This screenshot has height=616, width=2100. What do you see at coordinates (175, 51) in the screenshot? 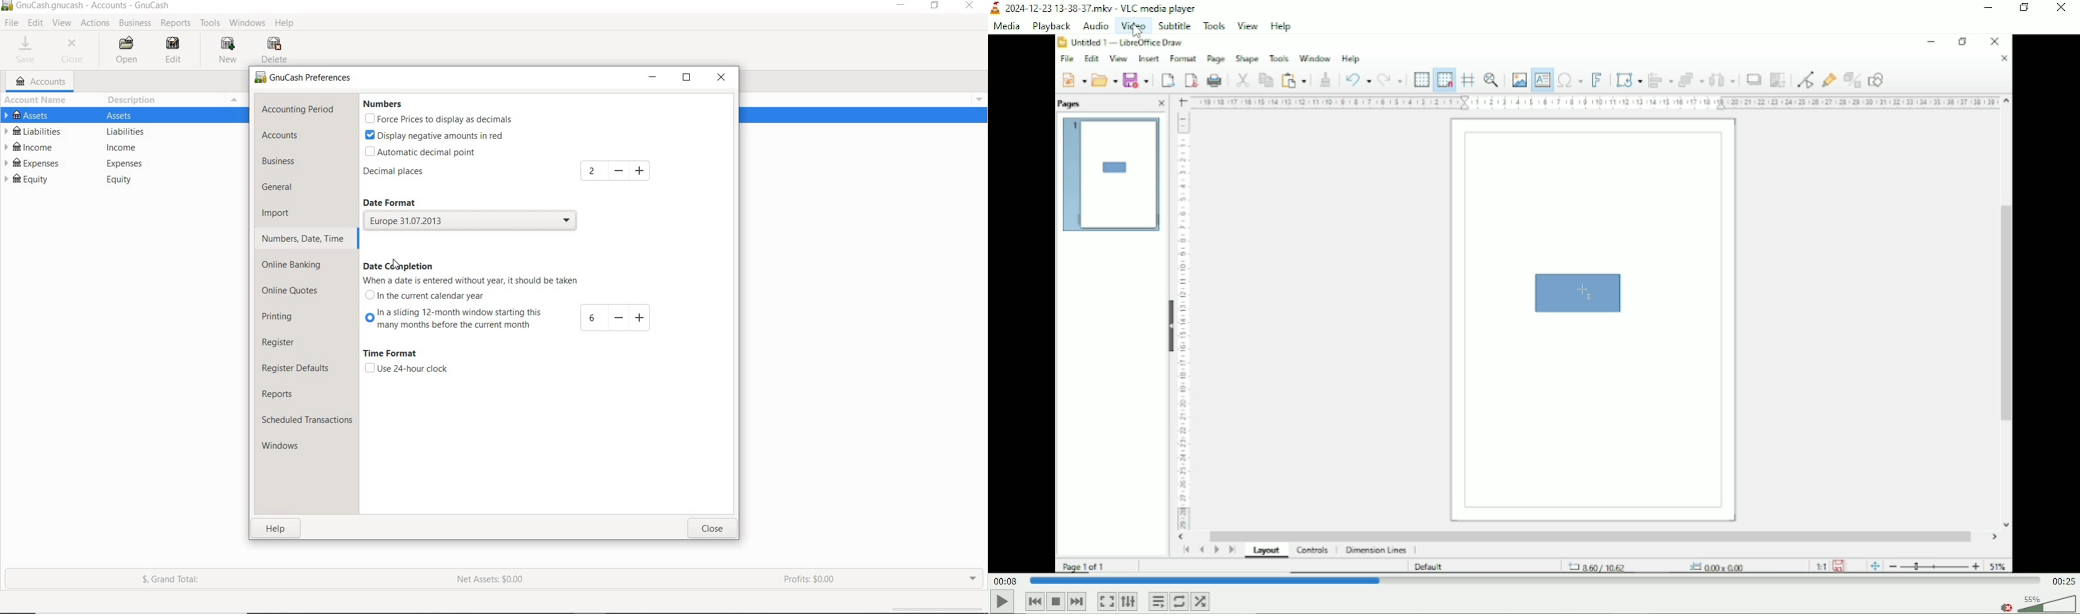
I see `EDIT` at bounding box center [175, 51].